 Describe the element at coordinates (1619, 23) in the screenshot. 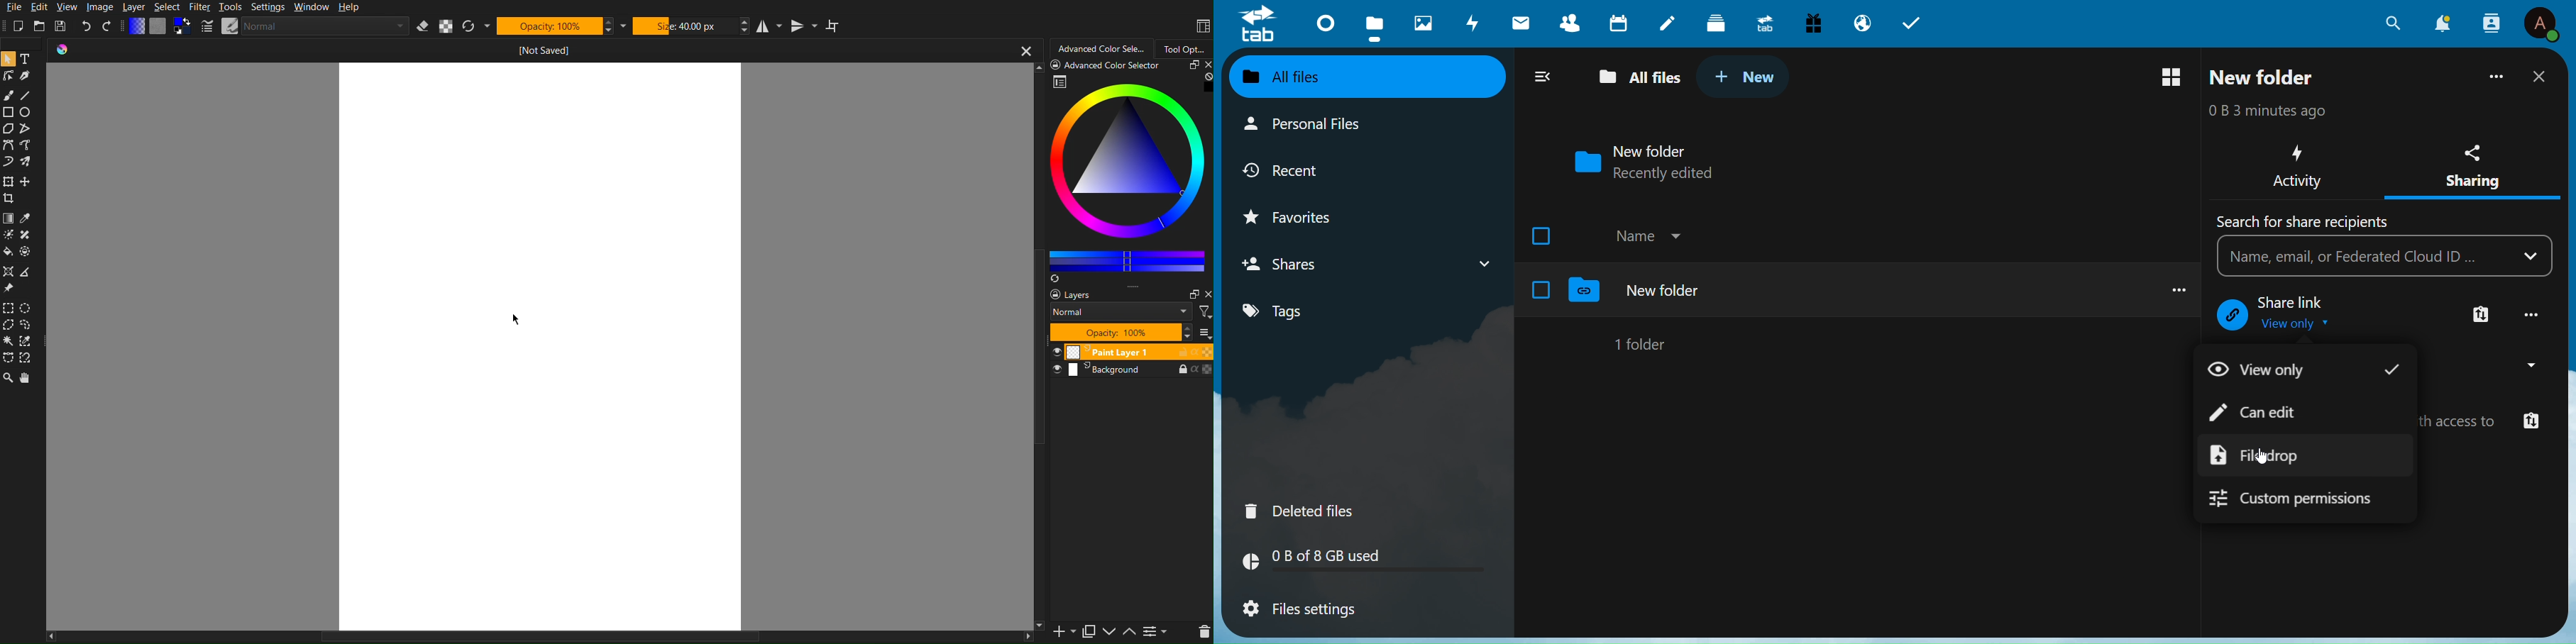

I see `Calendar` at that location.